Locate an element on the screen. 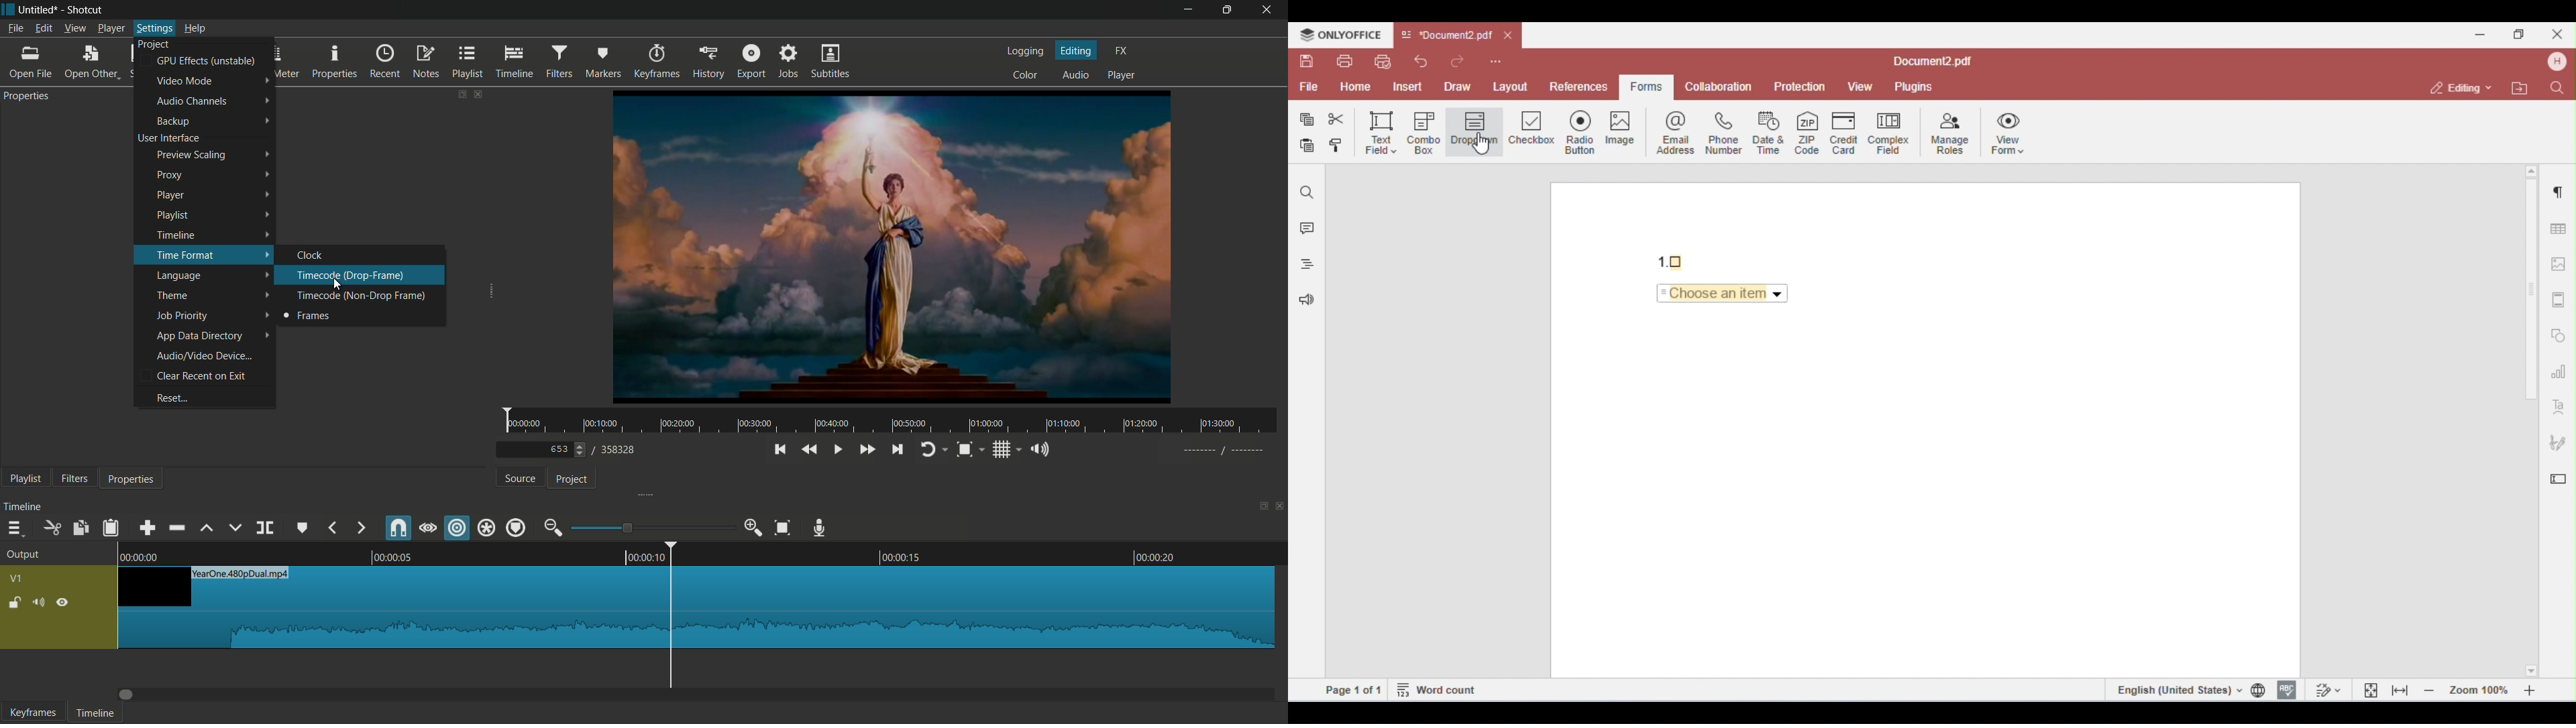 Image resolution: width=2576 pixels, height=728 pixels. 00.00.10 is located at coordinates (655, 548).